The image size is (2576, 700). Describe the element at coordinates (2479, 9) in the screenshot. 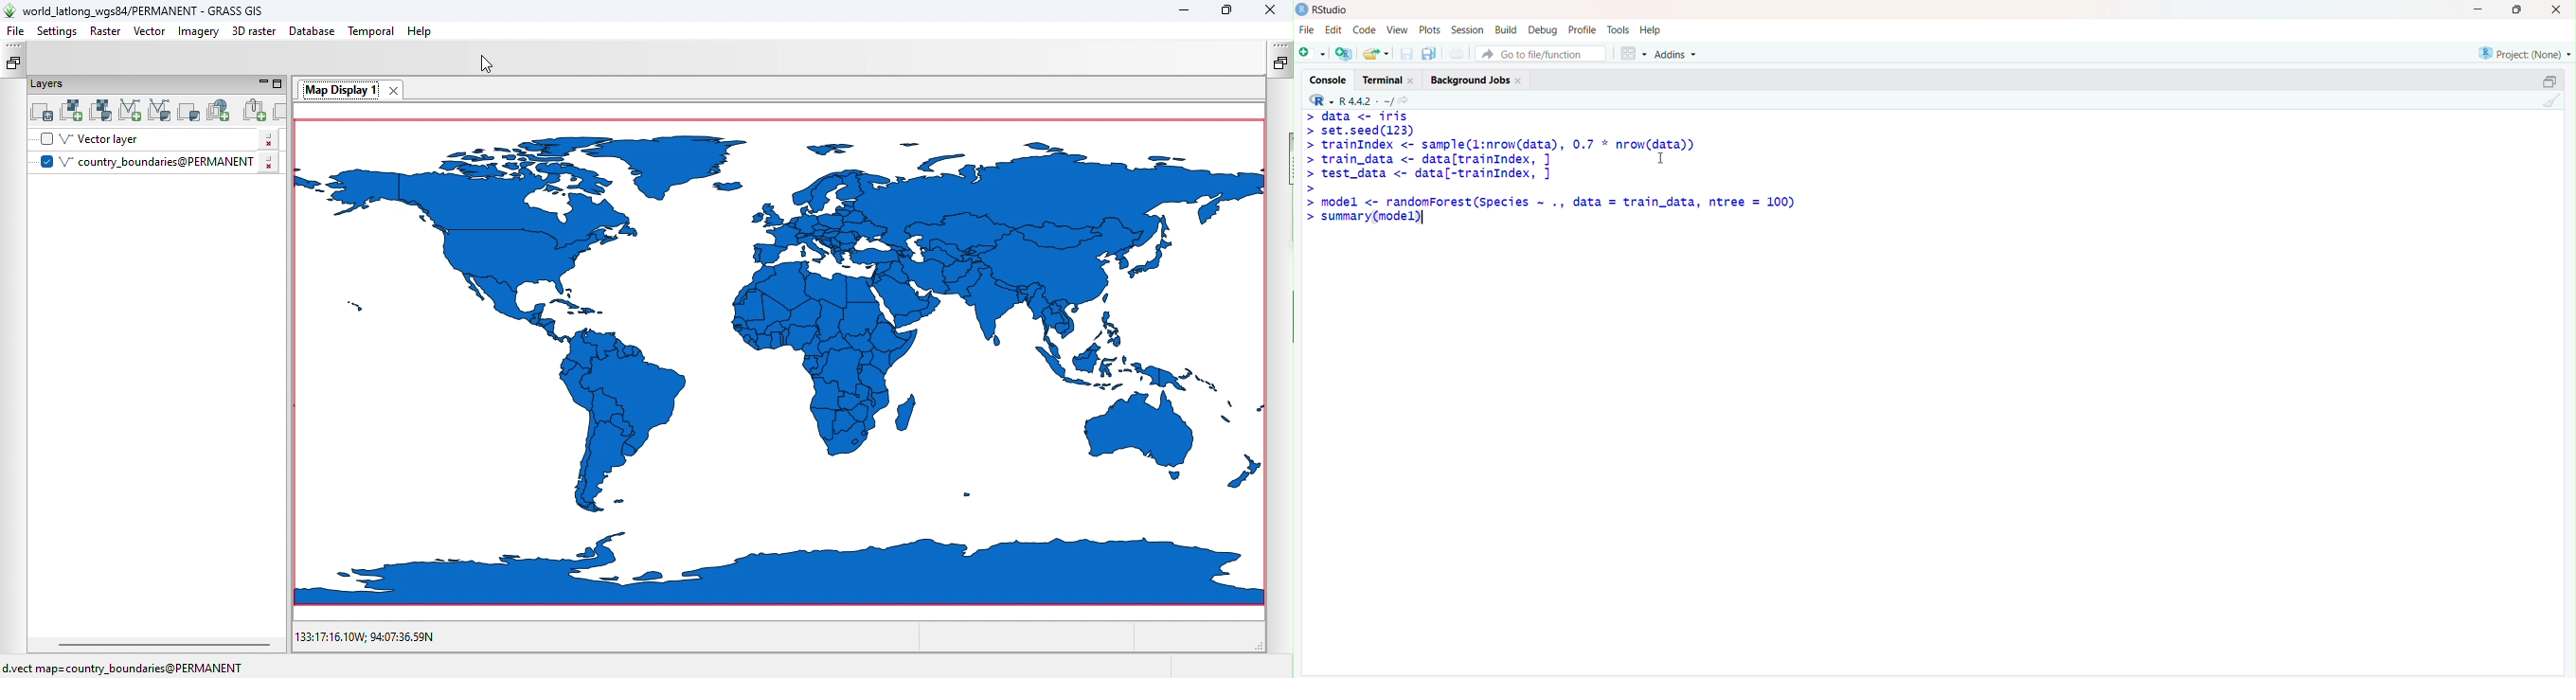

I see `Minimize` at that location.